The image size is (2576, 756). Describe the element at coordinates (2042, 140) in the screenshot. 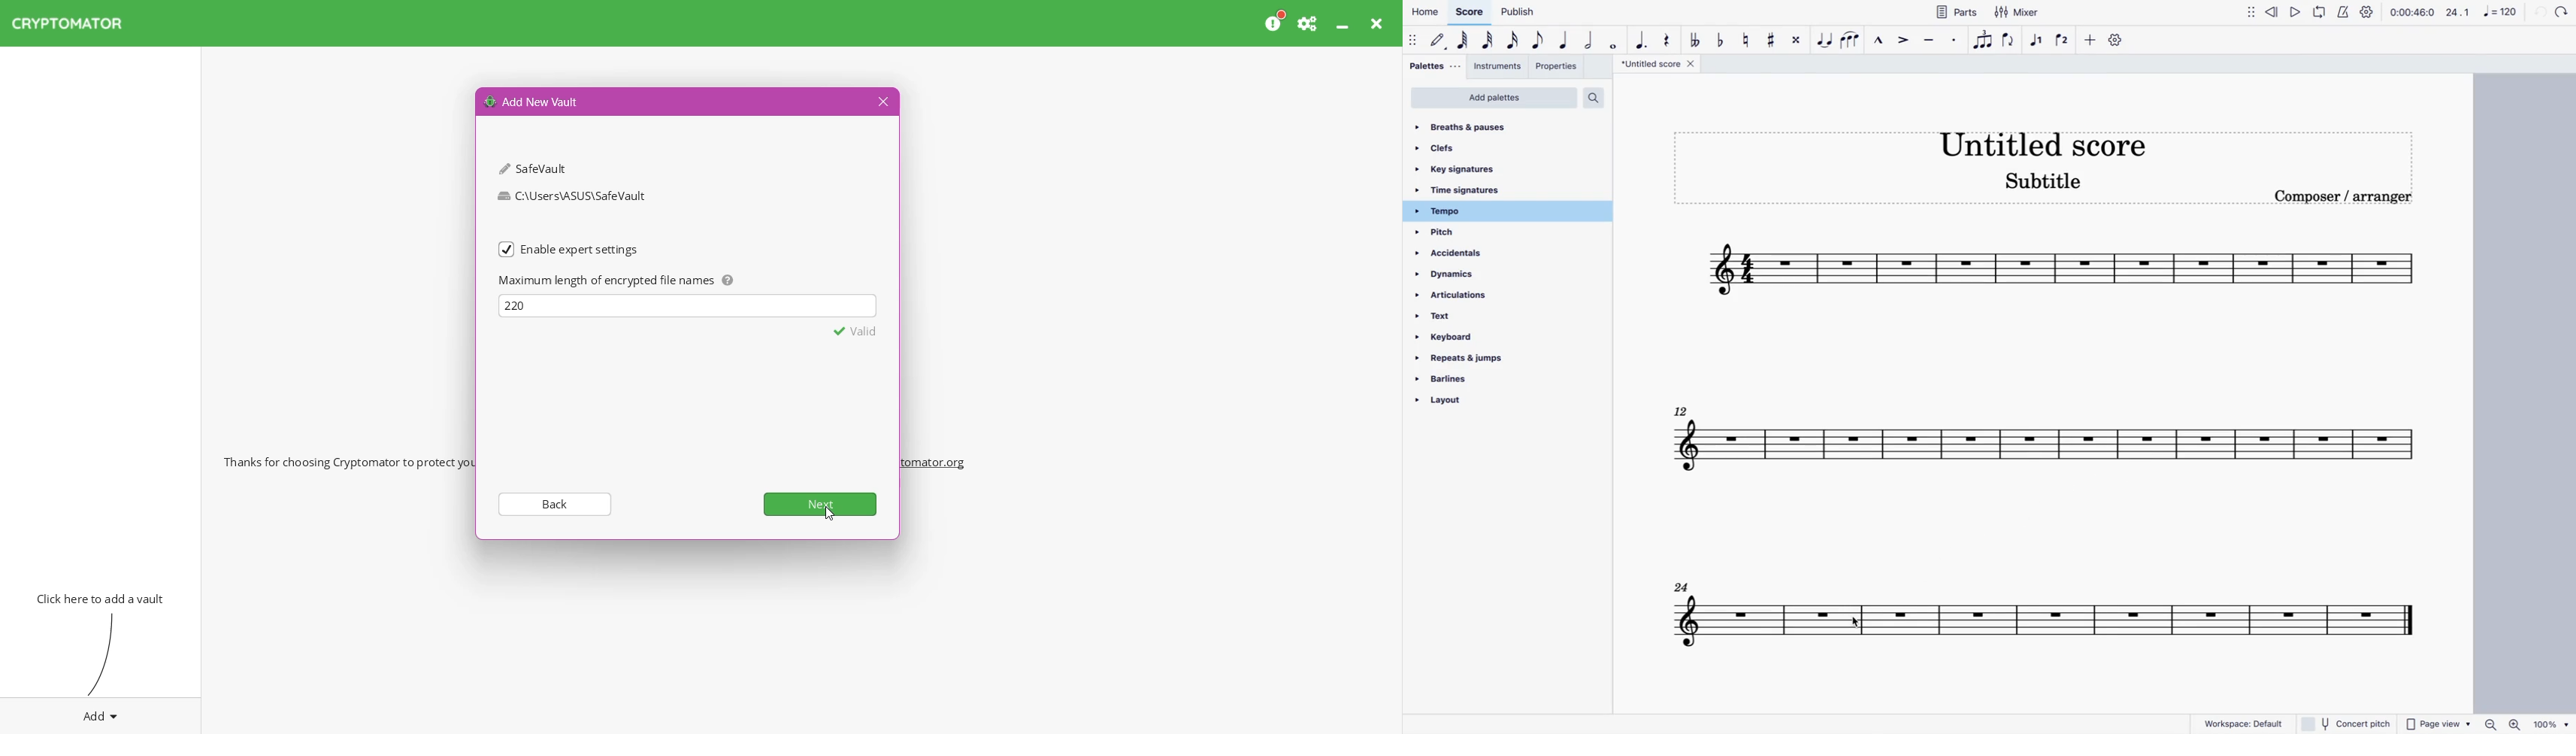

I see `score title` at that location.